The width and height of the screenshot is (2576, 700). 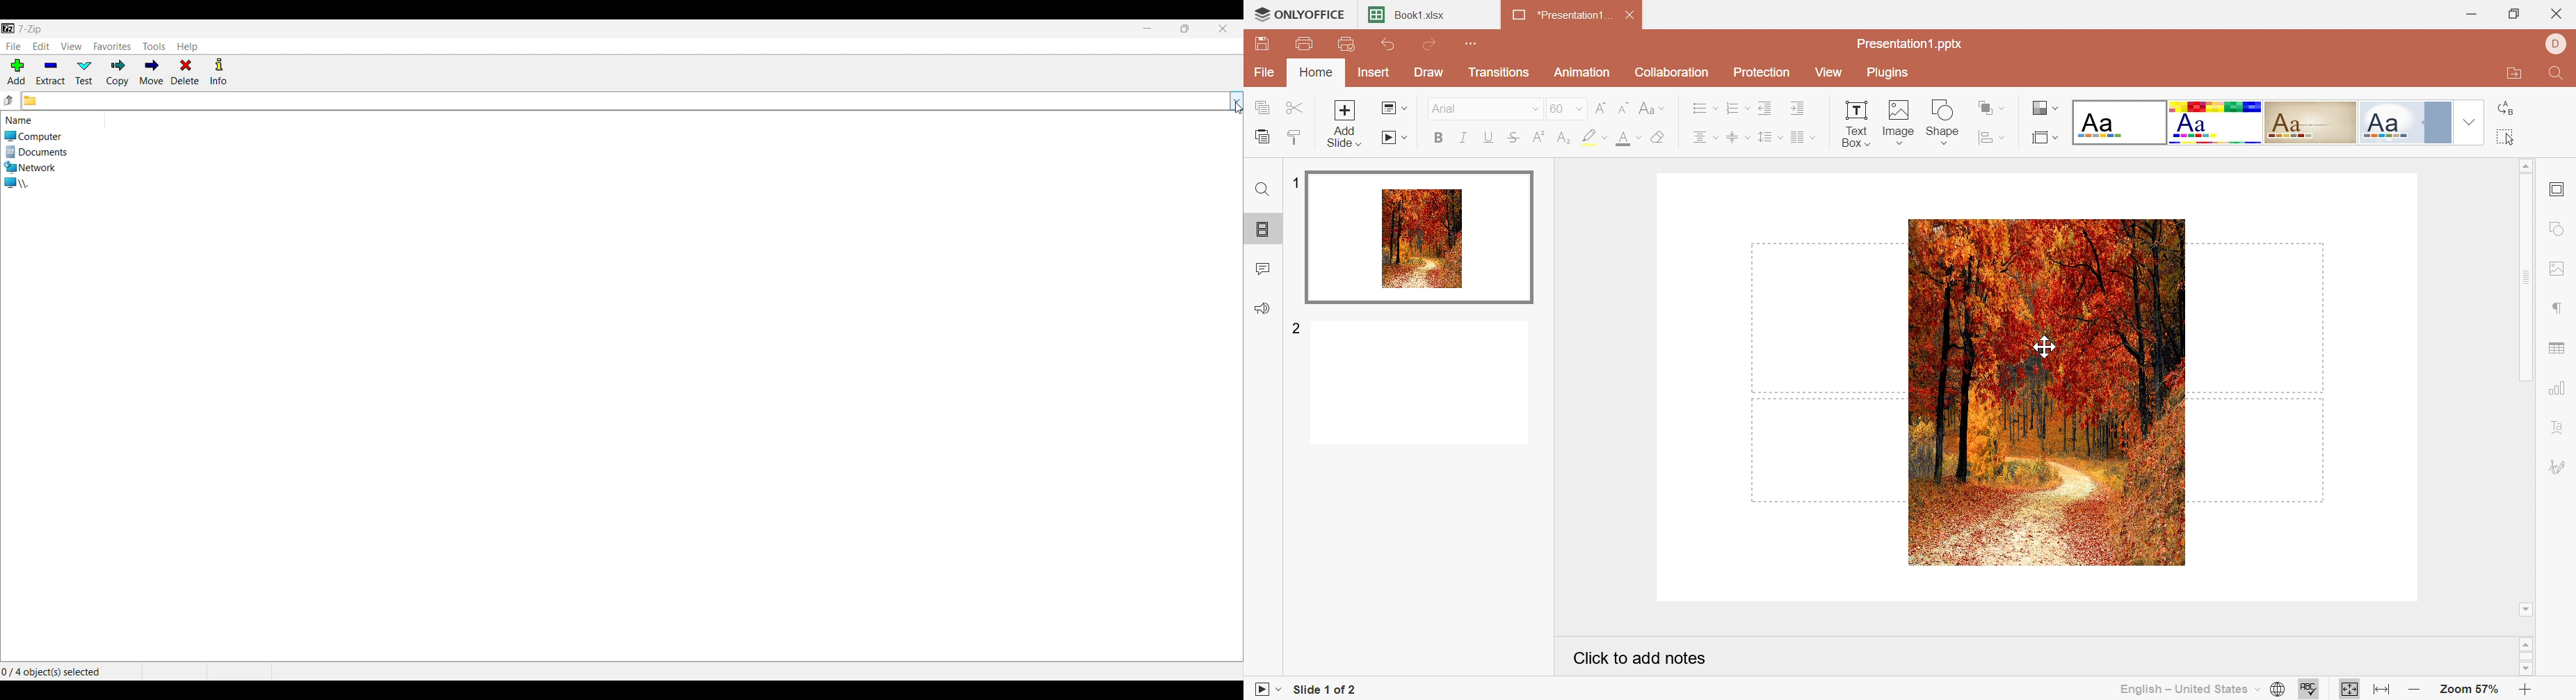 What do you see at coordinates (1389, 45) in the screenshot?
I see `Undo` at bounding box center [1389, 45].